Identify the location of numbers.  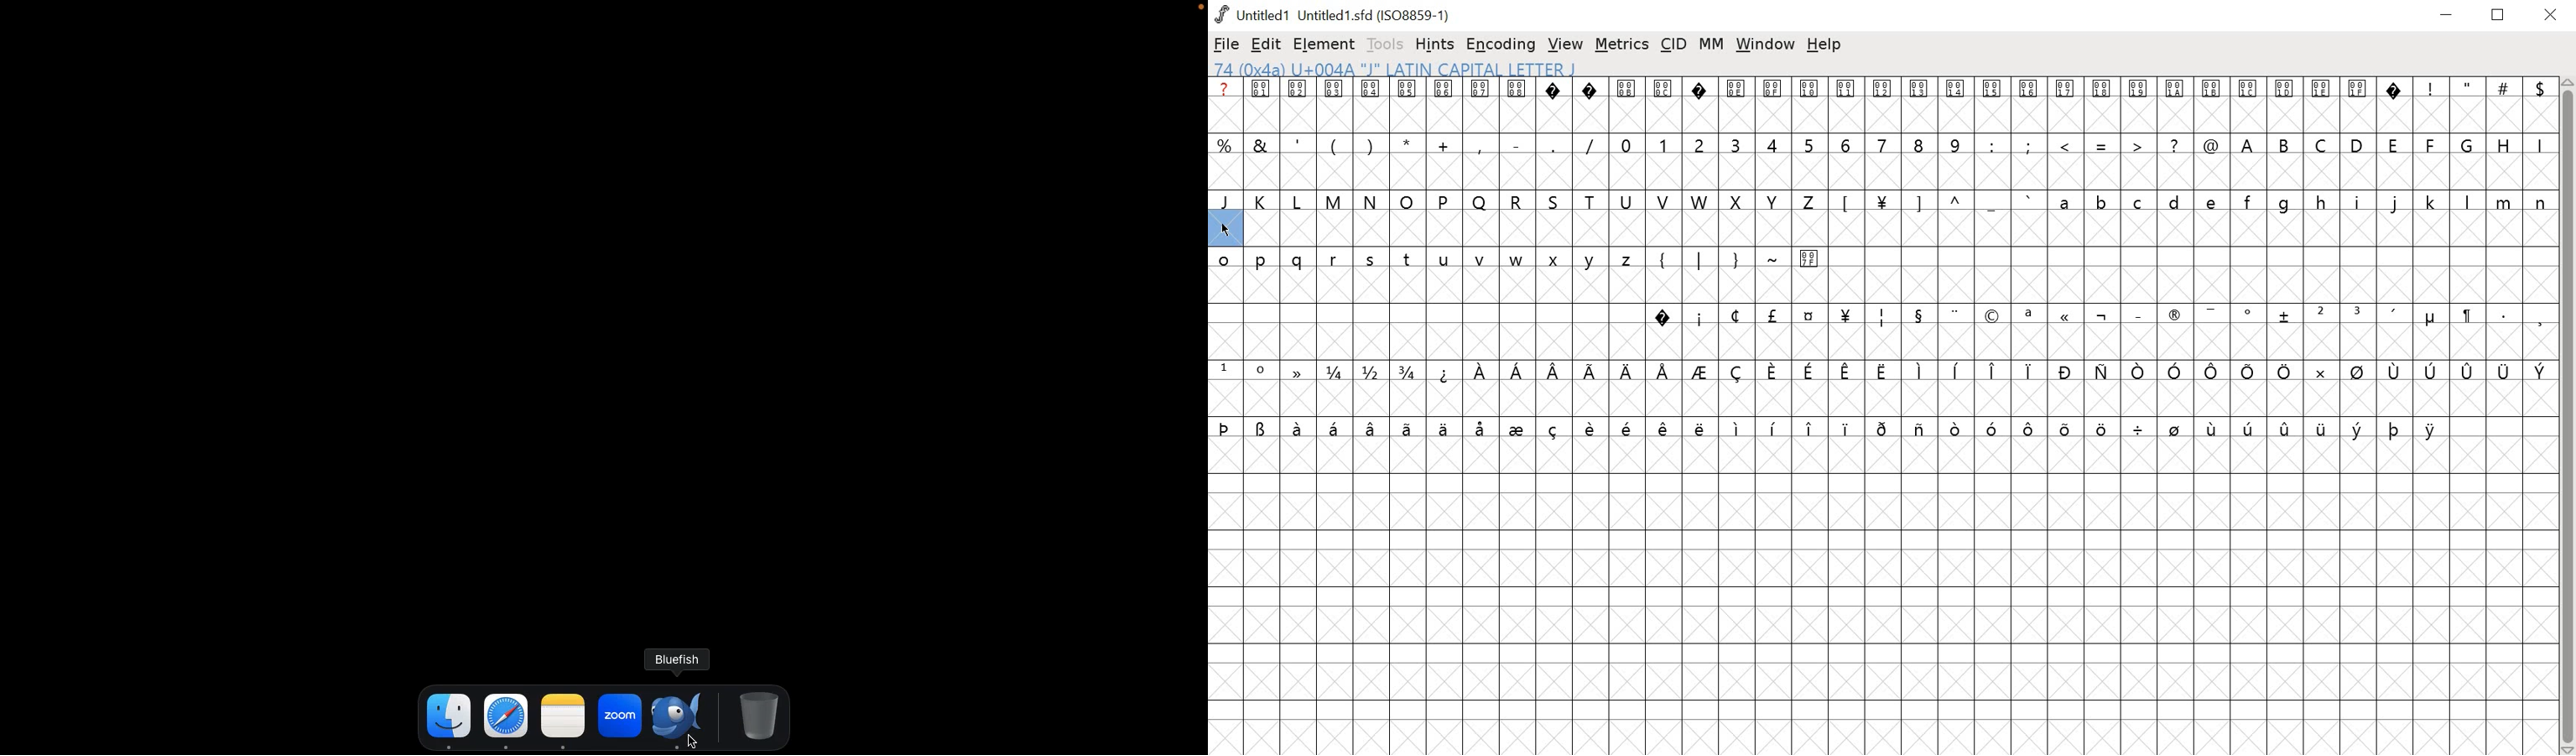
(1790, 144).